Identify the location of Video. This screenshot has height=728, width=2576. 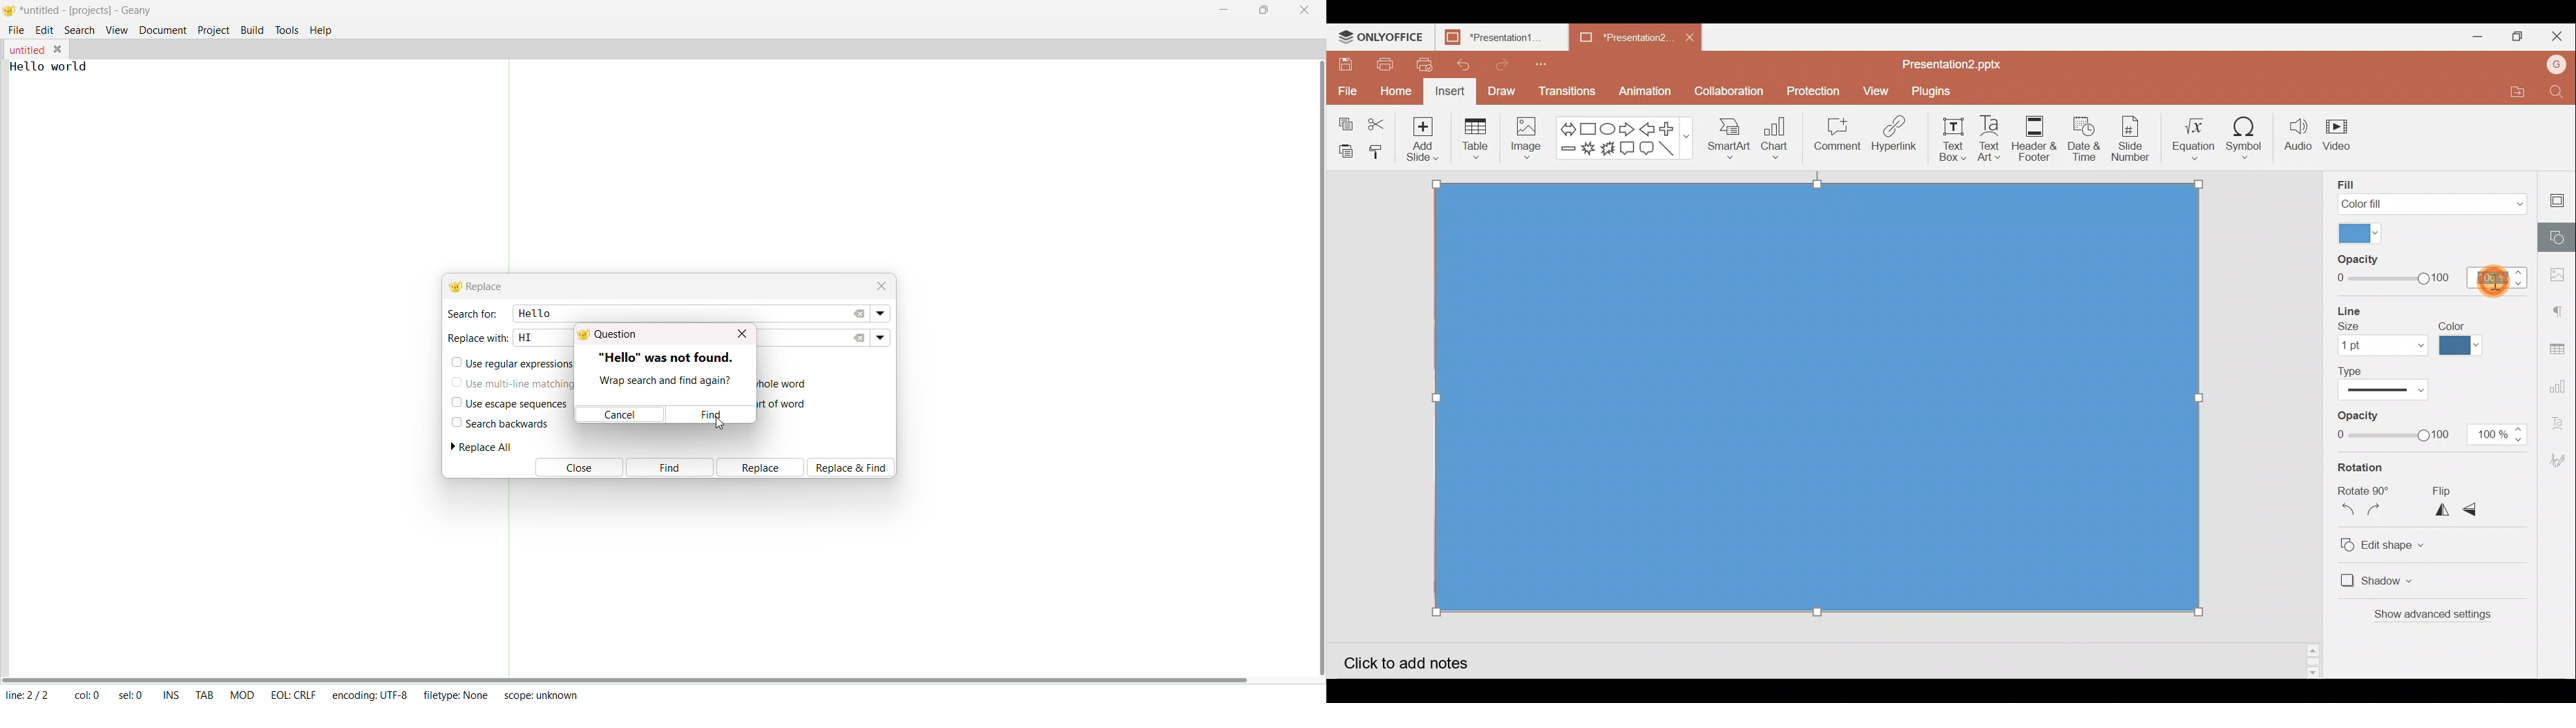
(2341, 139).